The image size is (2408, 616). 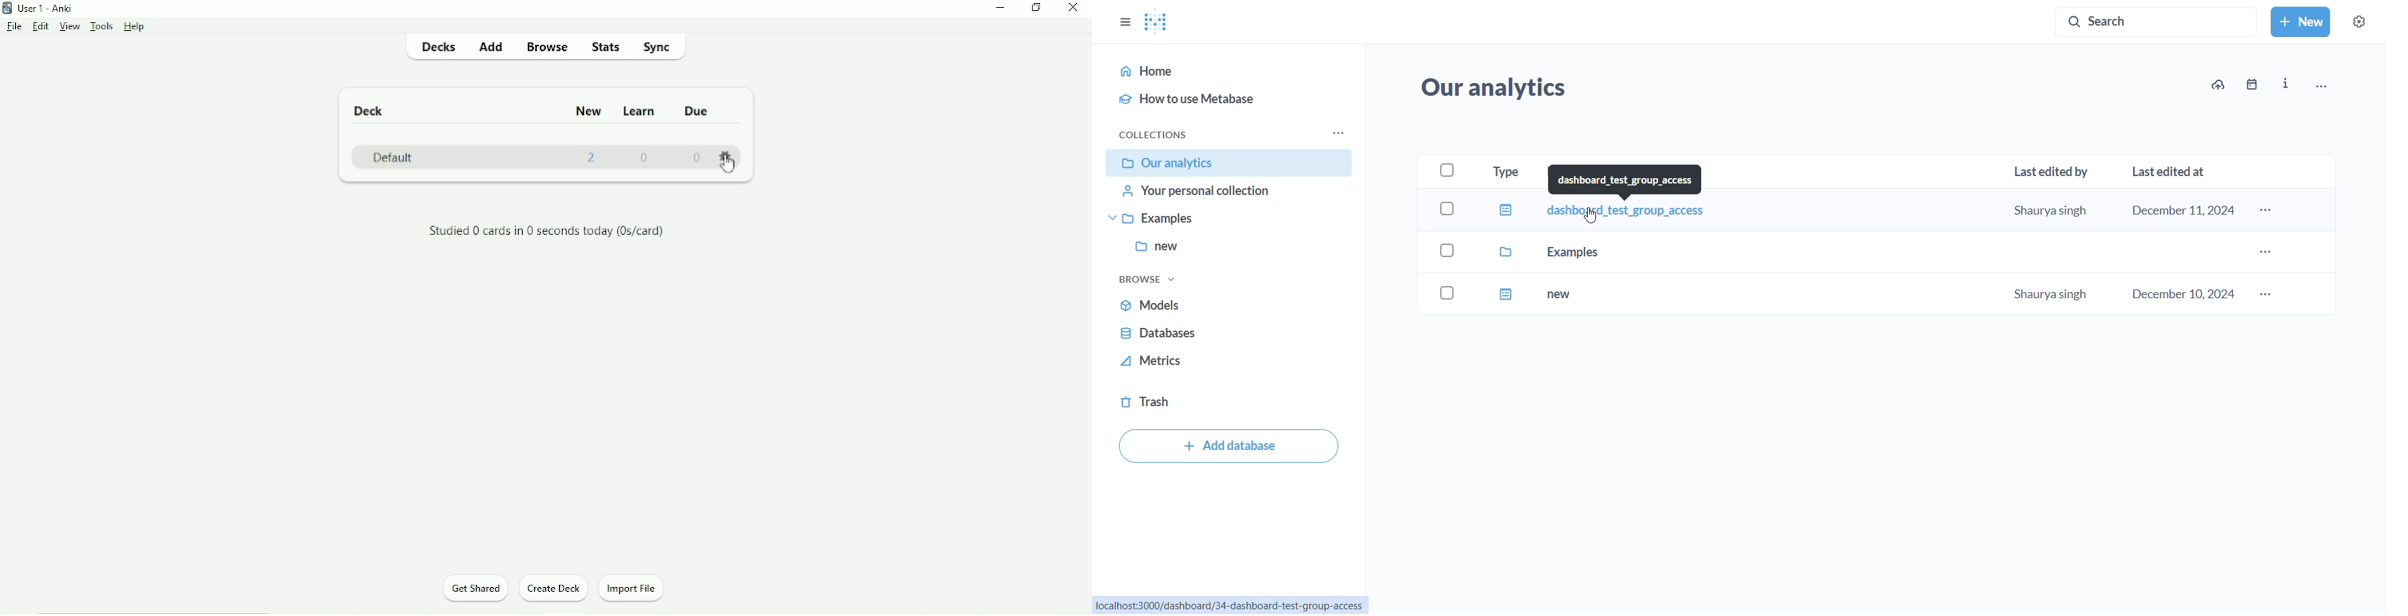 What do you see at coordinates (14, 26) in the screenshot?
I see `File` at bounding box center [14, 26].